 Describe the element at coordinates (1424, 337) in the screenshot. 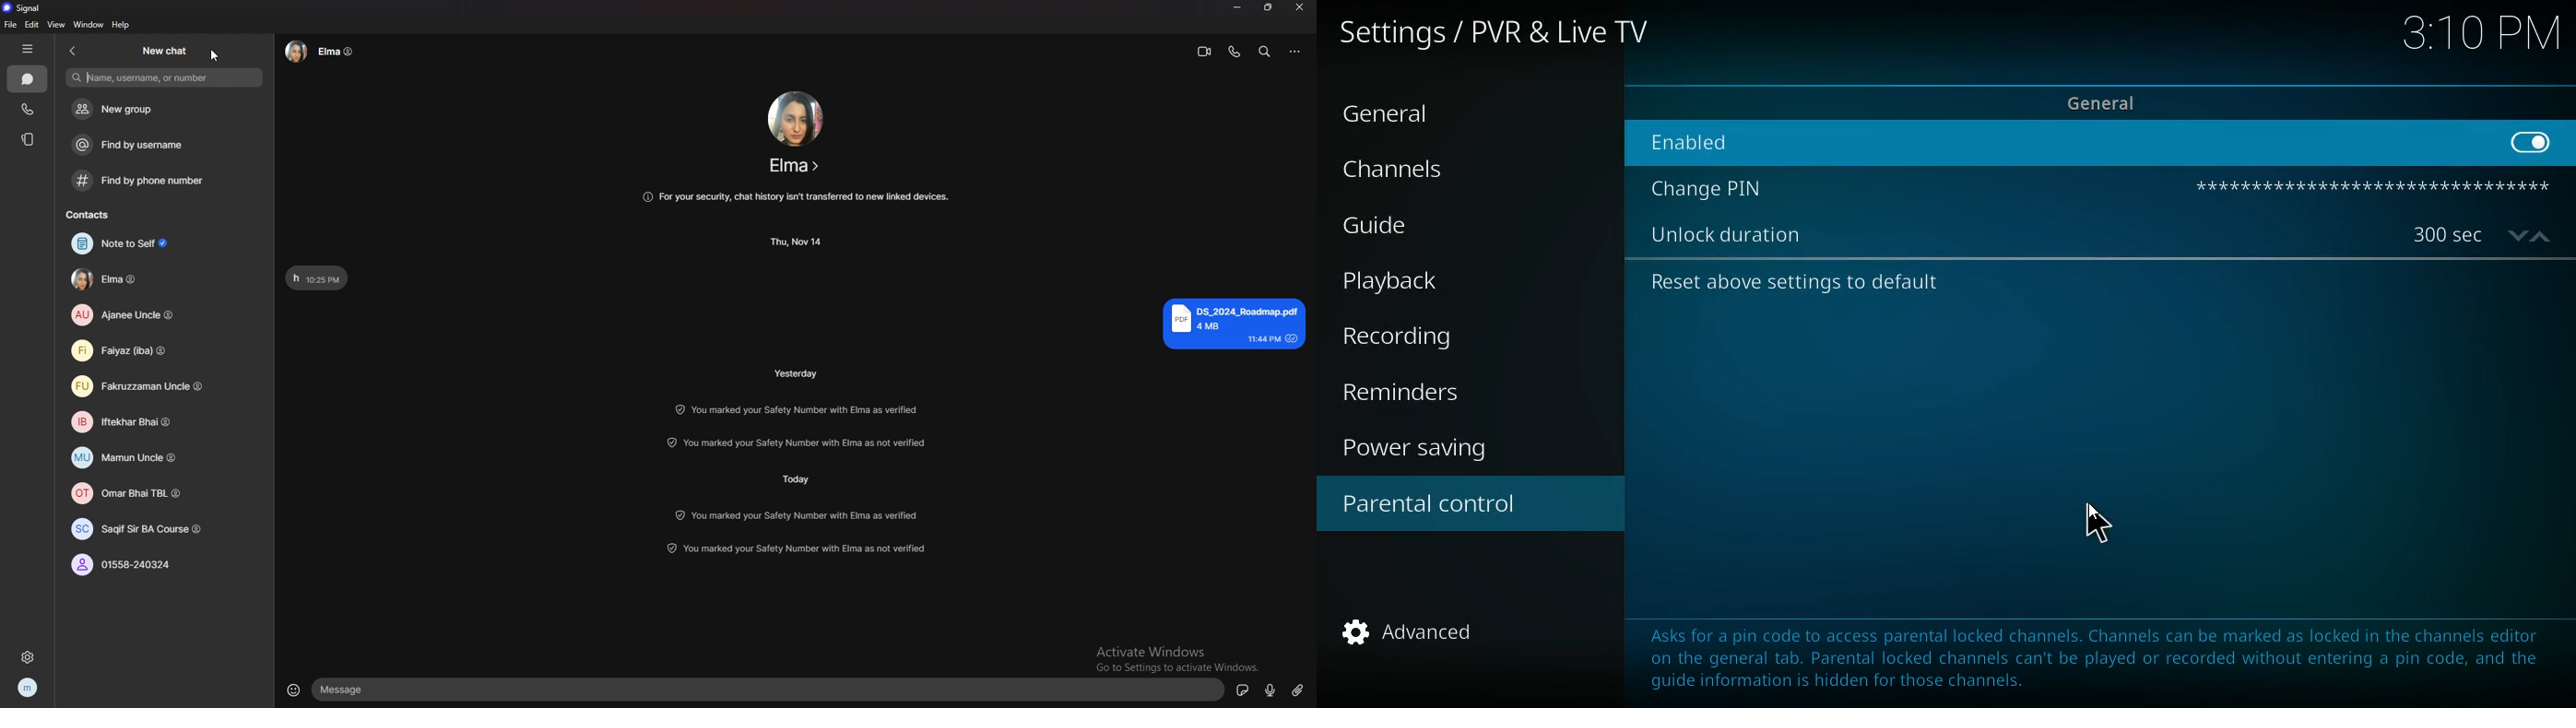

I see `recording` at that location.